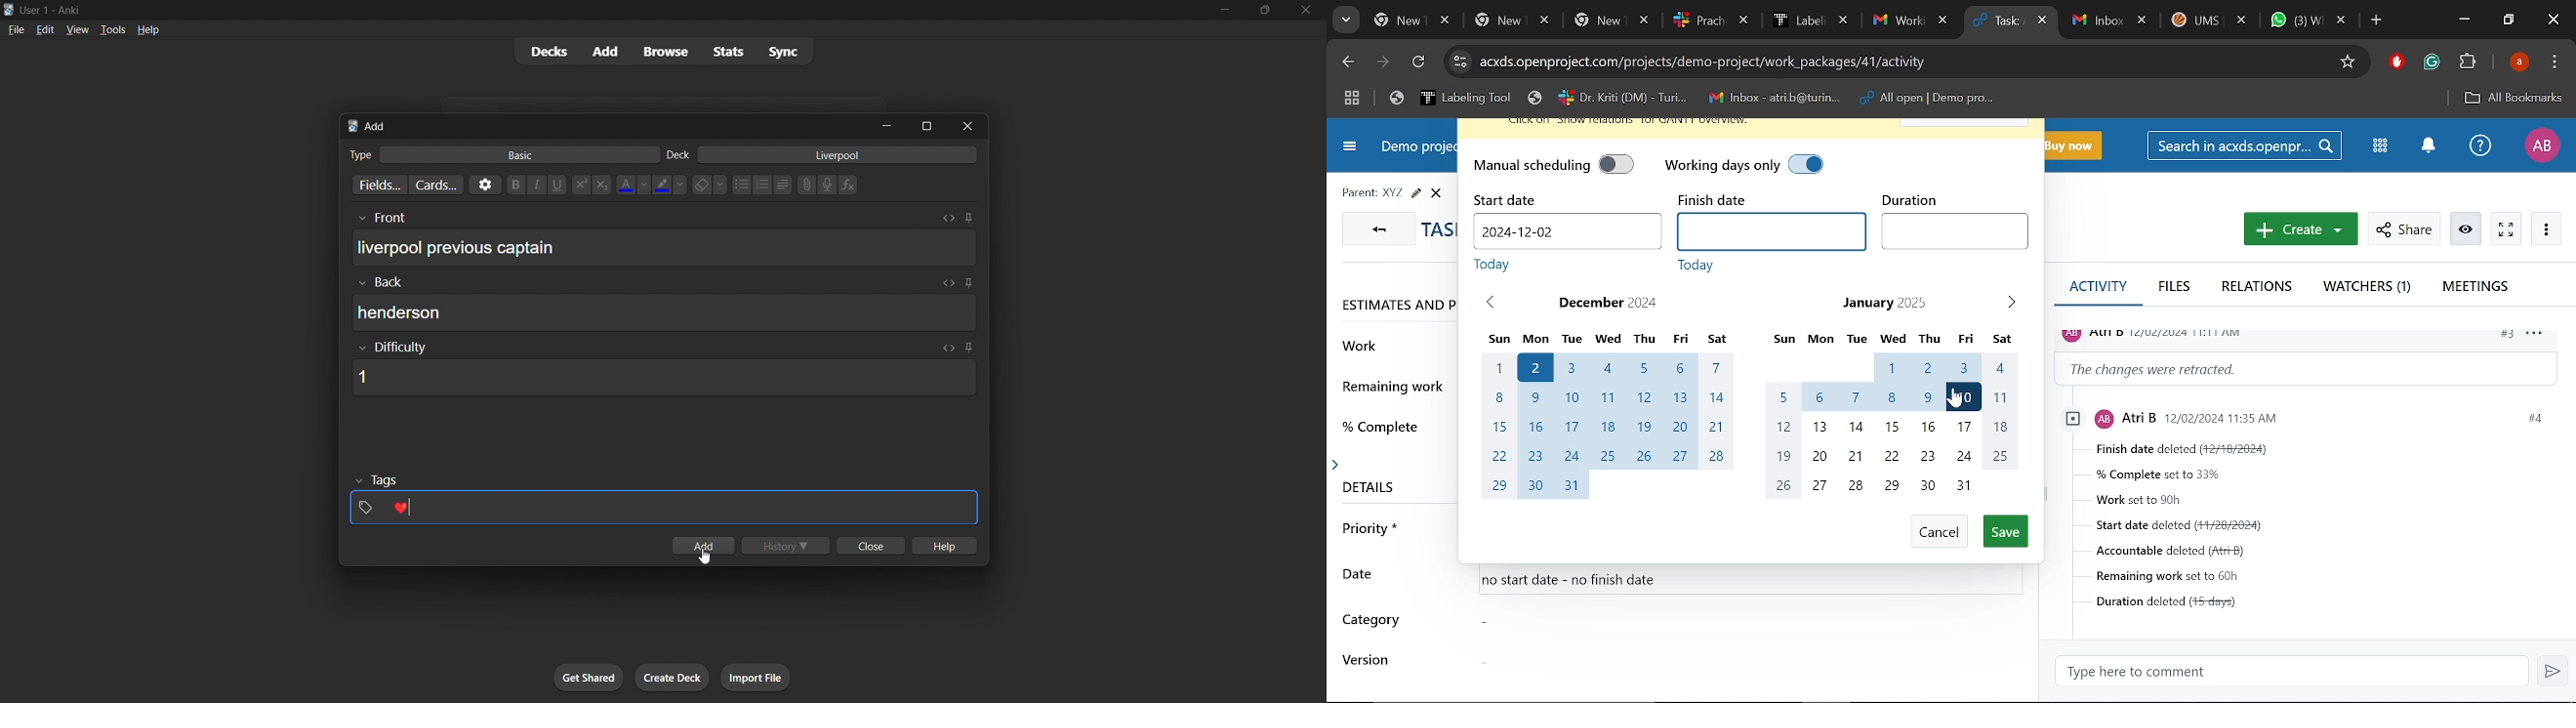 Image resolution: width=2576 pixels, height=728 pixels. I want to click on link, so click(805, 186).